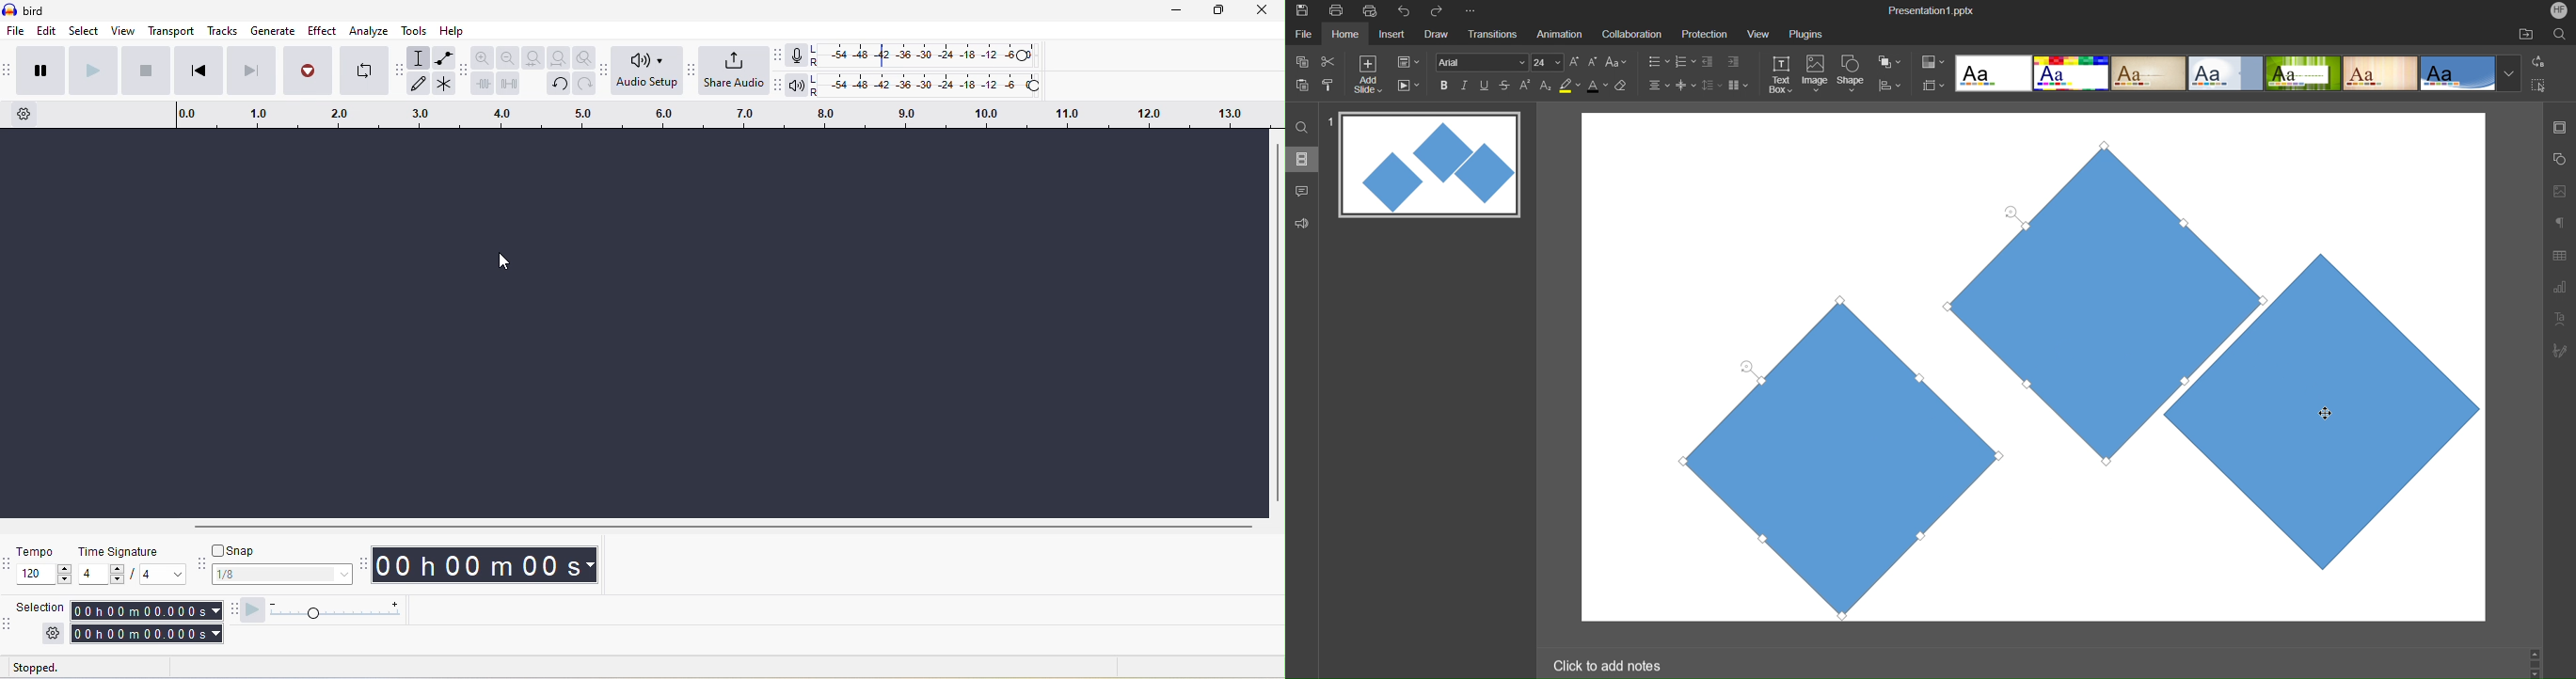 Image resolution: width=2576 pixels, height=700 pixels. Describe the element at coordinates (422, 87) in the screenshot. I see `draw tool` at that location.